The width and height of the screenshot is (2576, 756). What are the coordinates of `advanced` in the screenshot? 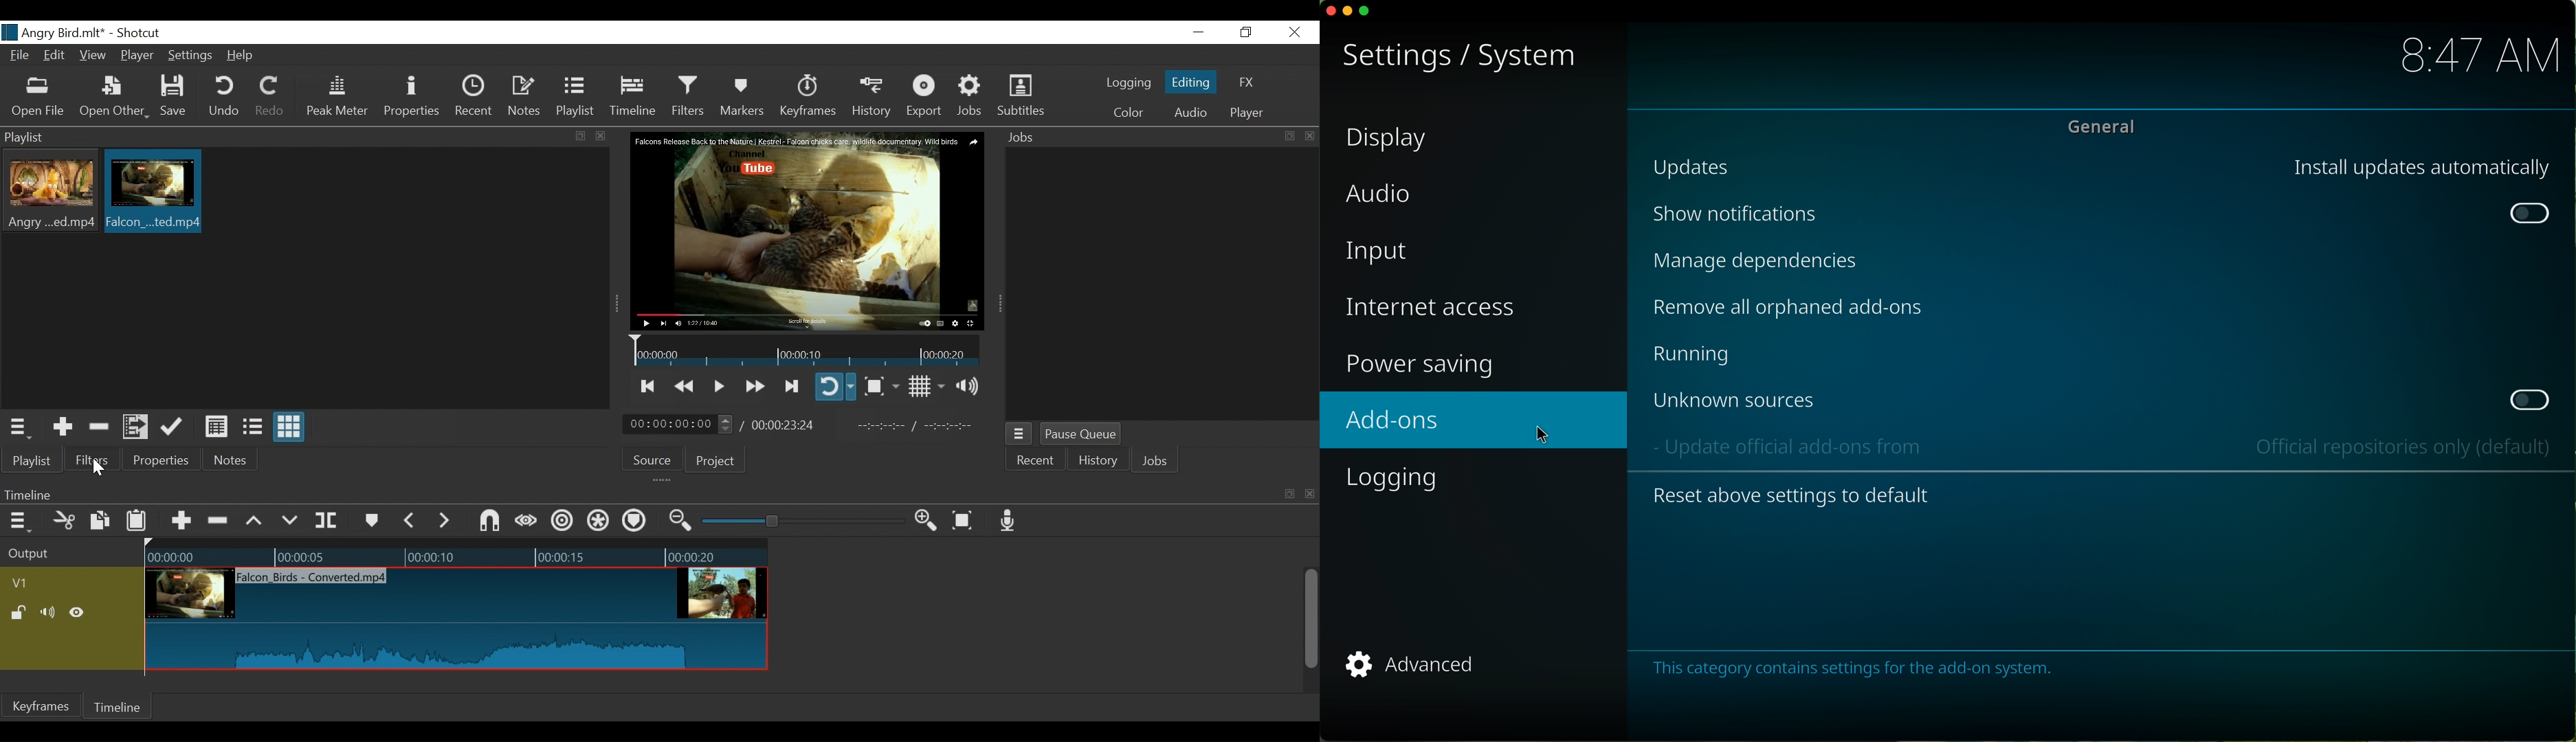 It's located at (1419, 664).